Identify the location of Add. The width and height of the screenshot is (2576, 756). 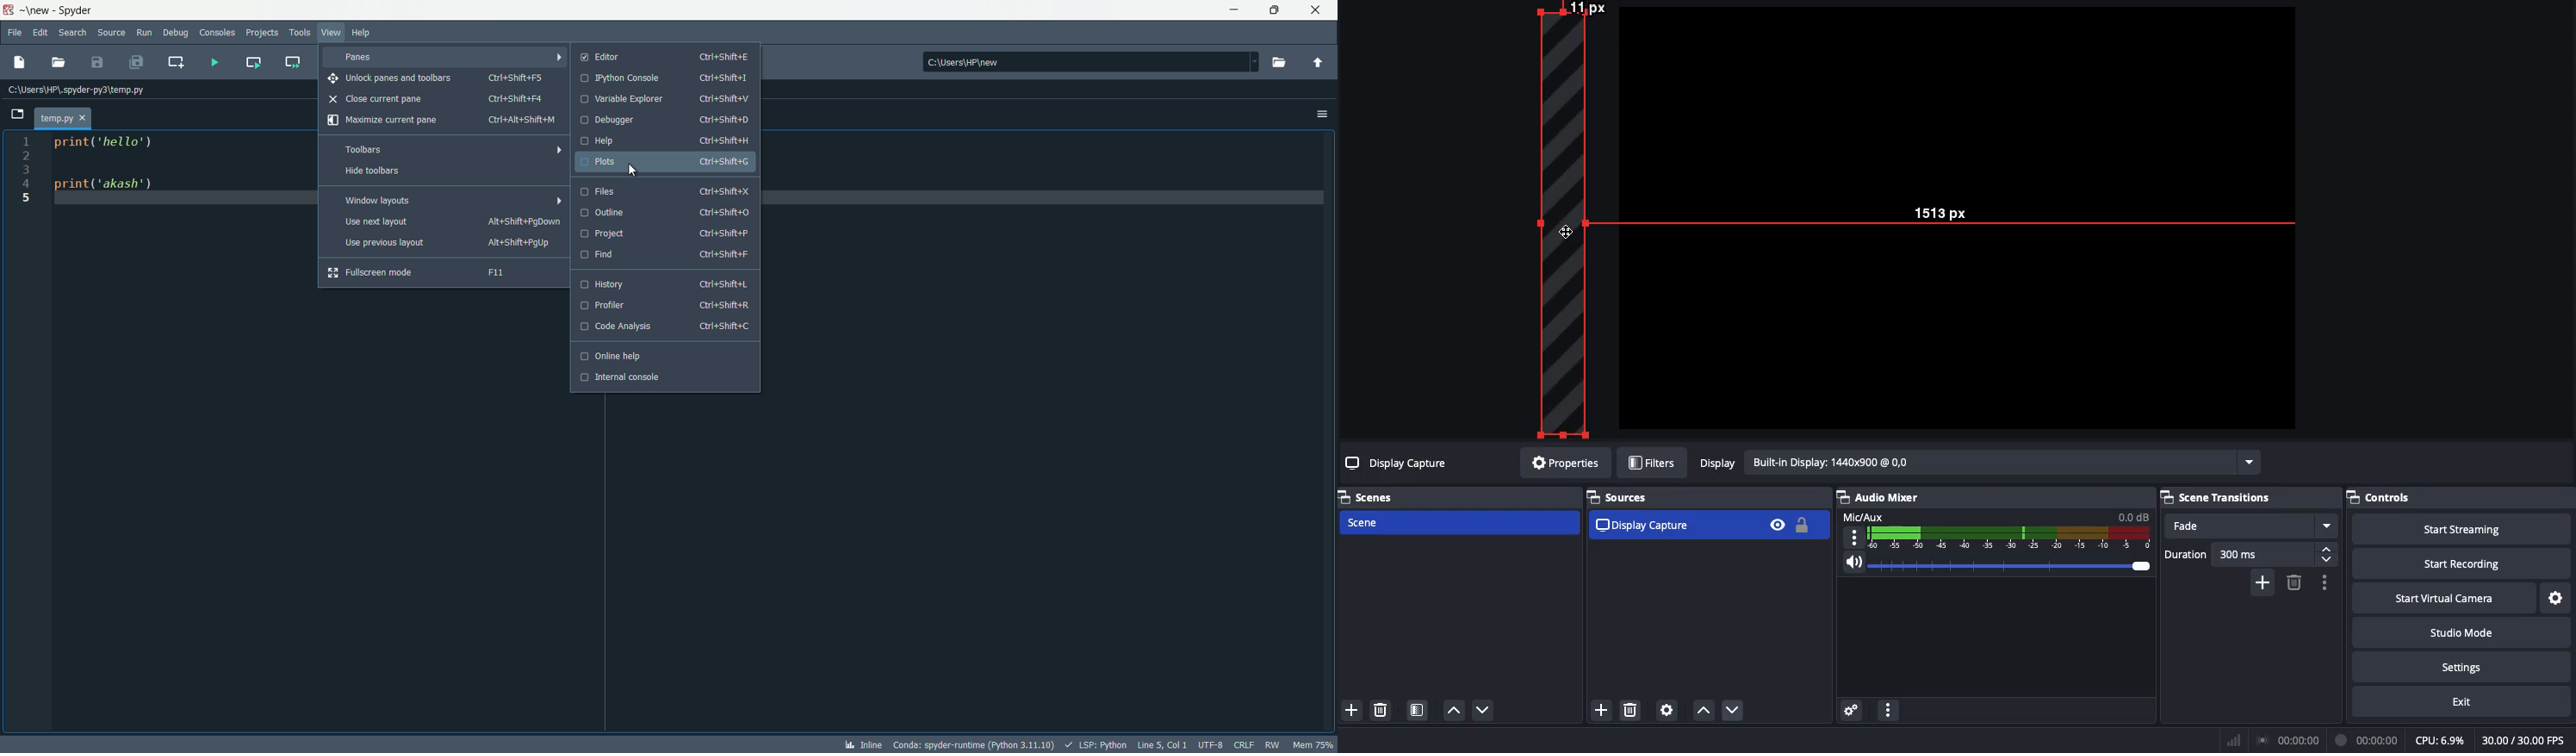
(2264, 582).